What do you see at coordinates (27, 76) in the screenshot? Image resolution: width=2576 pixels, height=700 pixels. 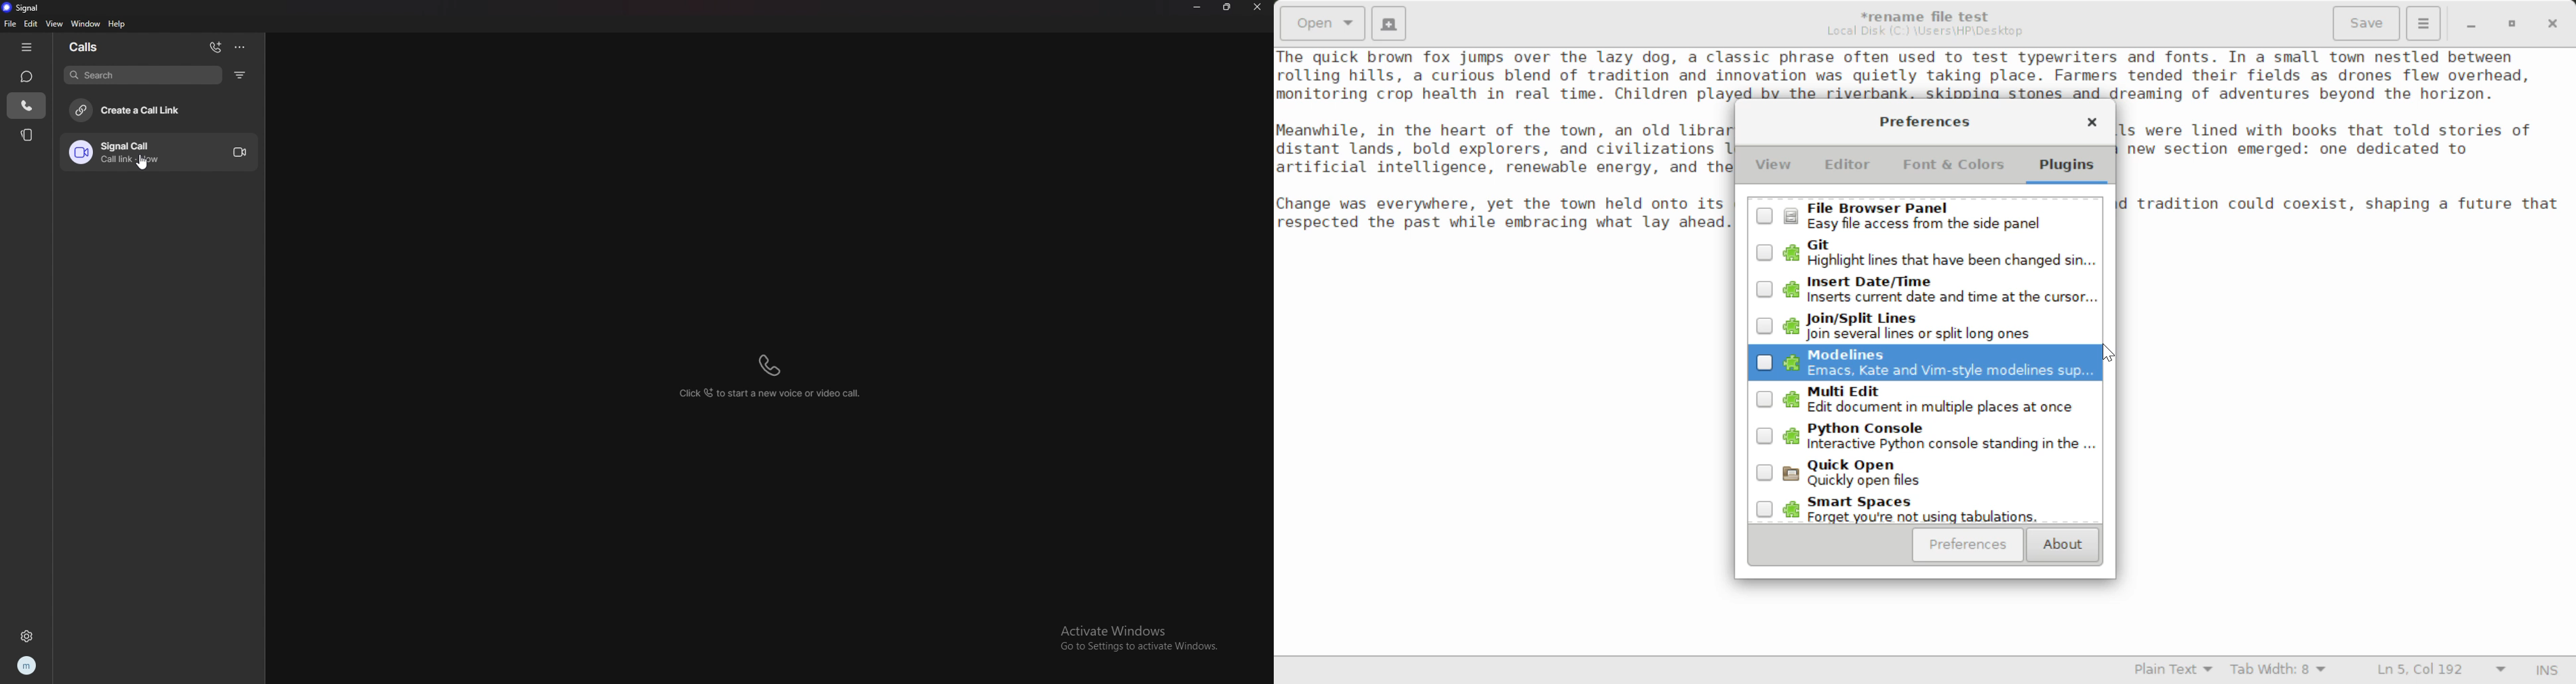 I see `chat` at bounding box center [27, 76].